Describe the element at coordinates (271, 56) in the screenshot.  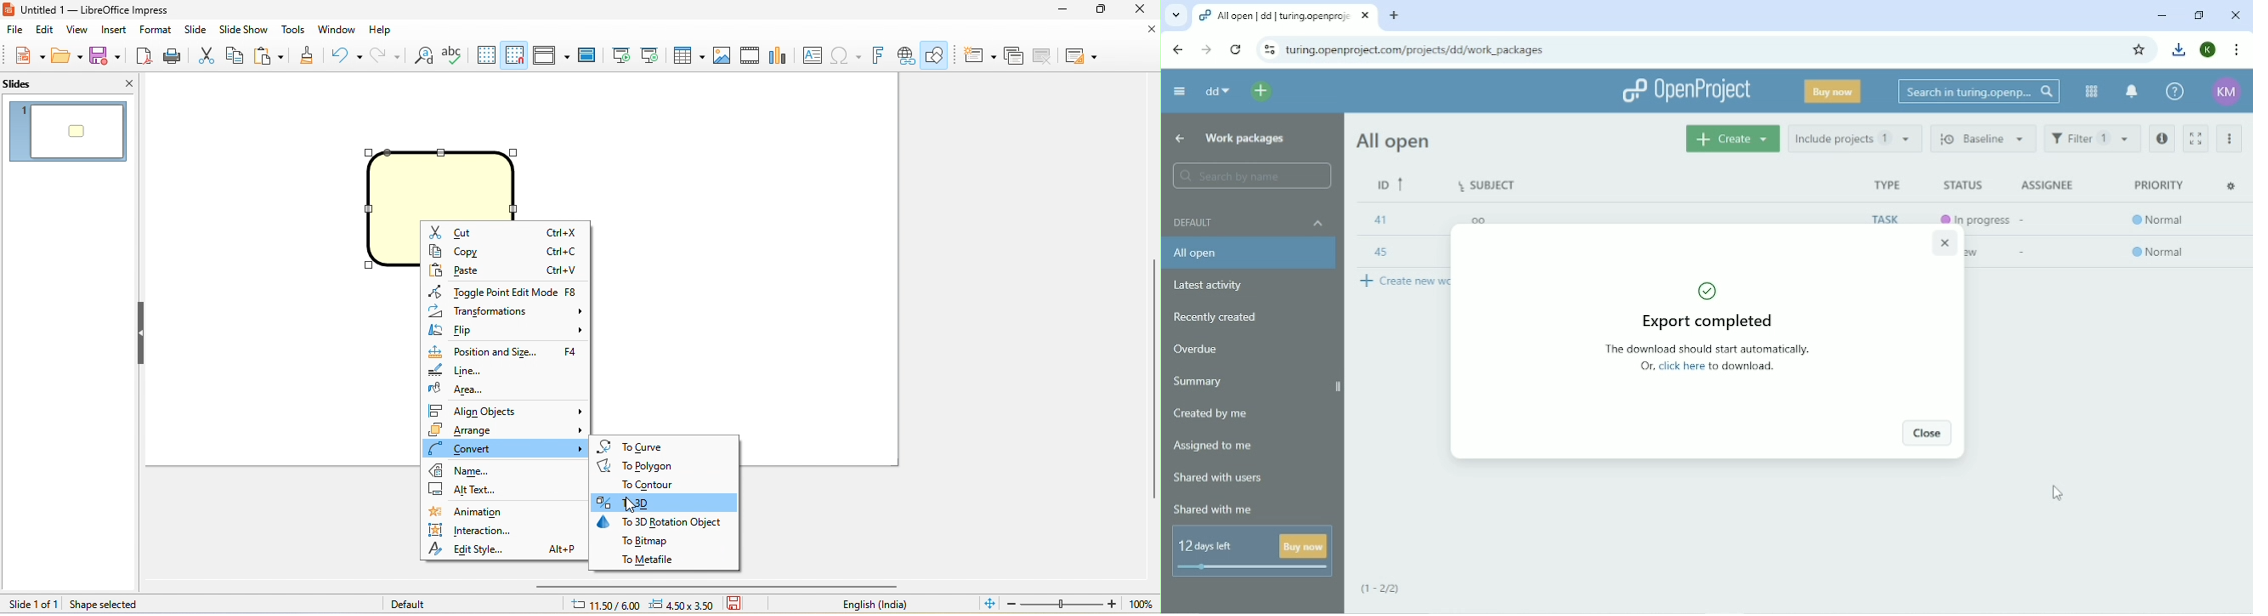
I see `paste` at that location.